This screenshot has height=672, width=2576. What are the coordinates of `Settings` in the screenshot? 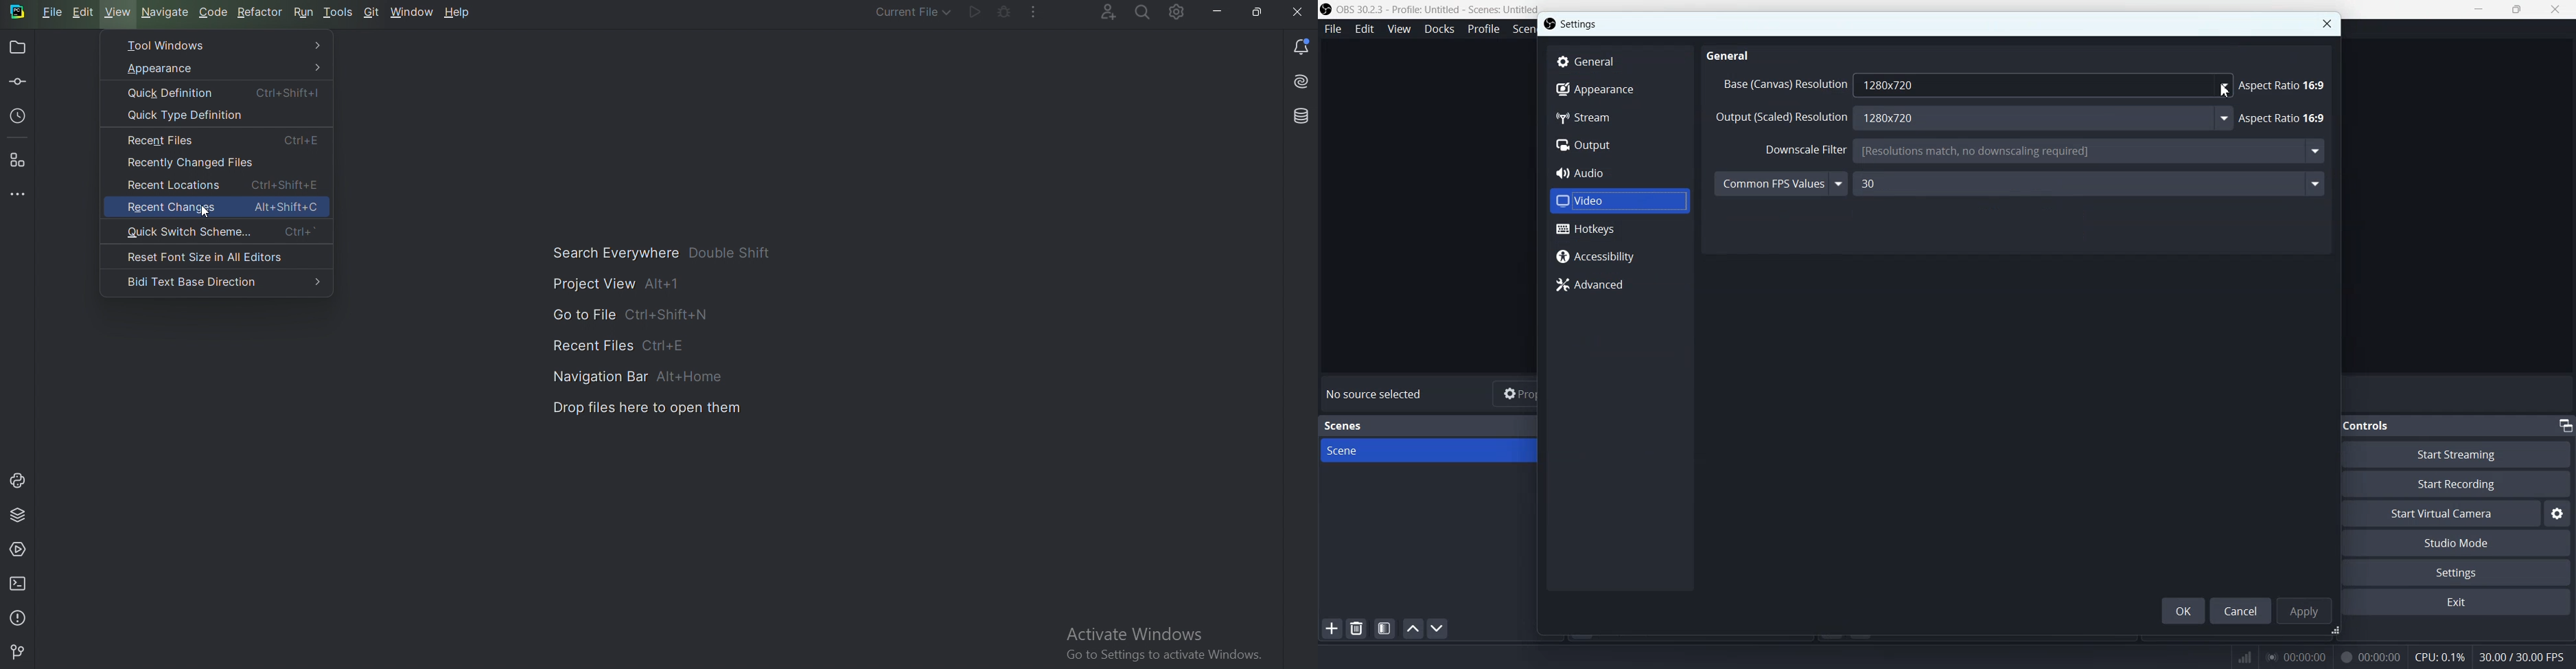 It's located at (2464, 572).